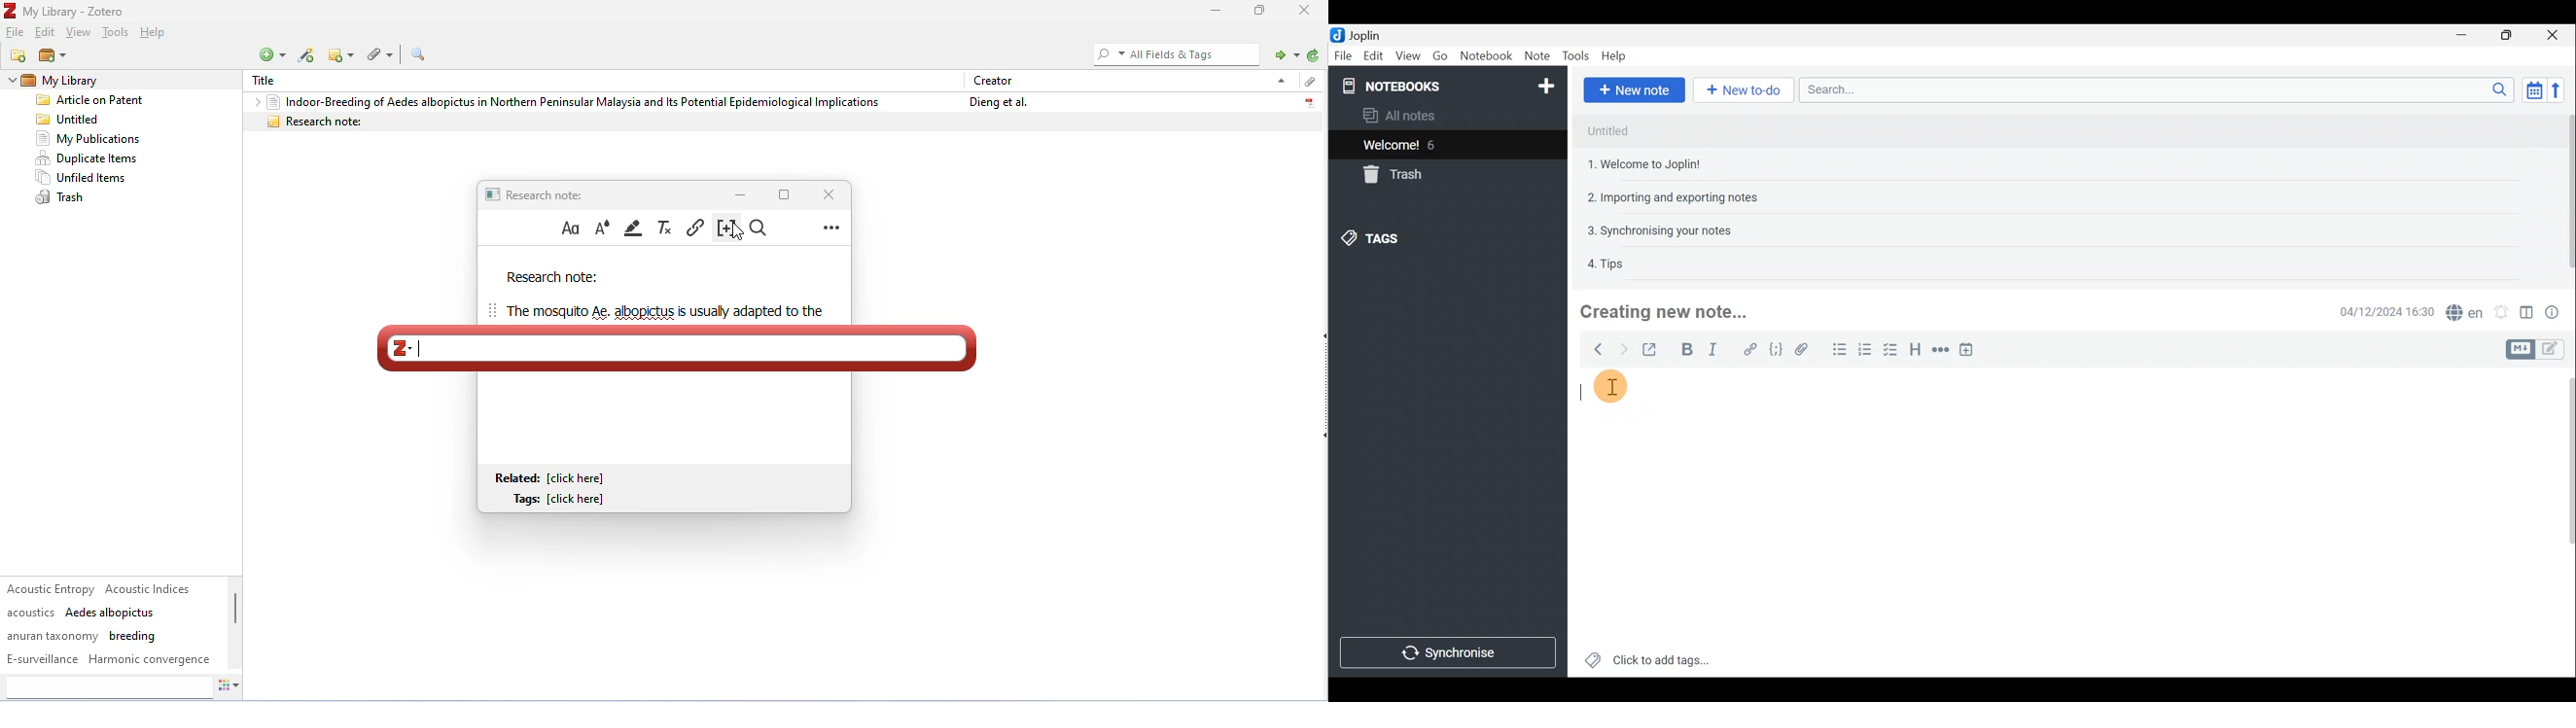  What do you see at coordinates (1807, 350) in the screenshot?
I see `Attach file` at bounding box center [1807, 350].